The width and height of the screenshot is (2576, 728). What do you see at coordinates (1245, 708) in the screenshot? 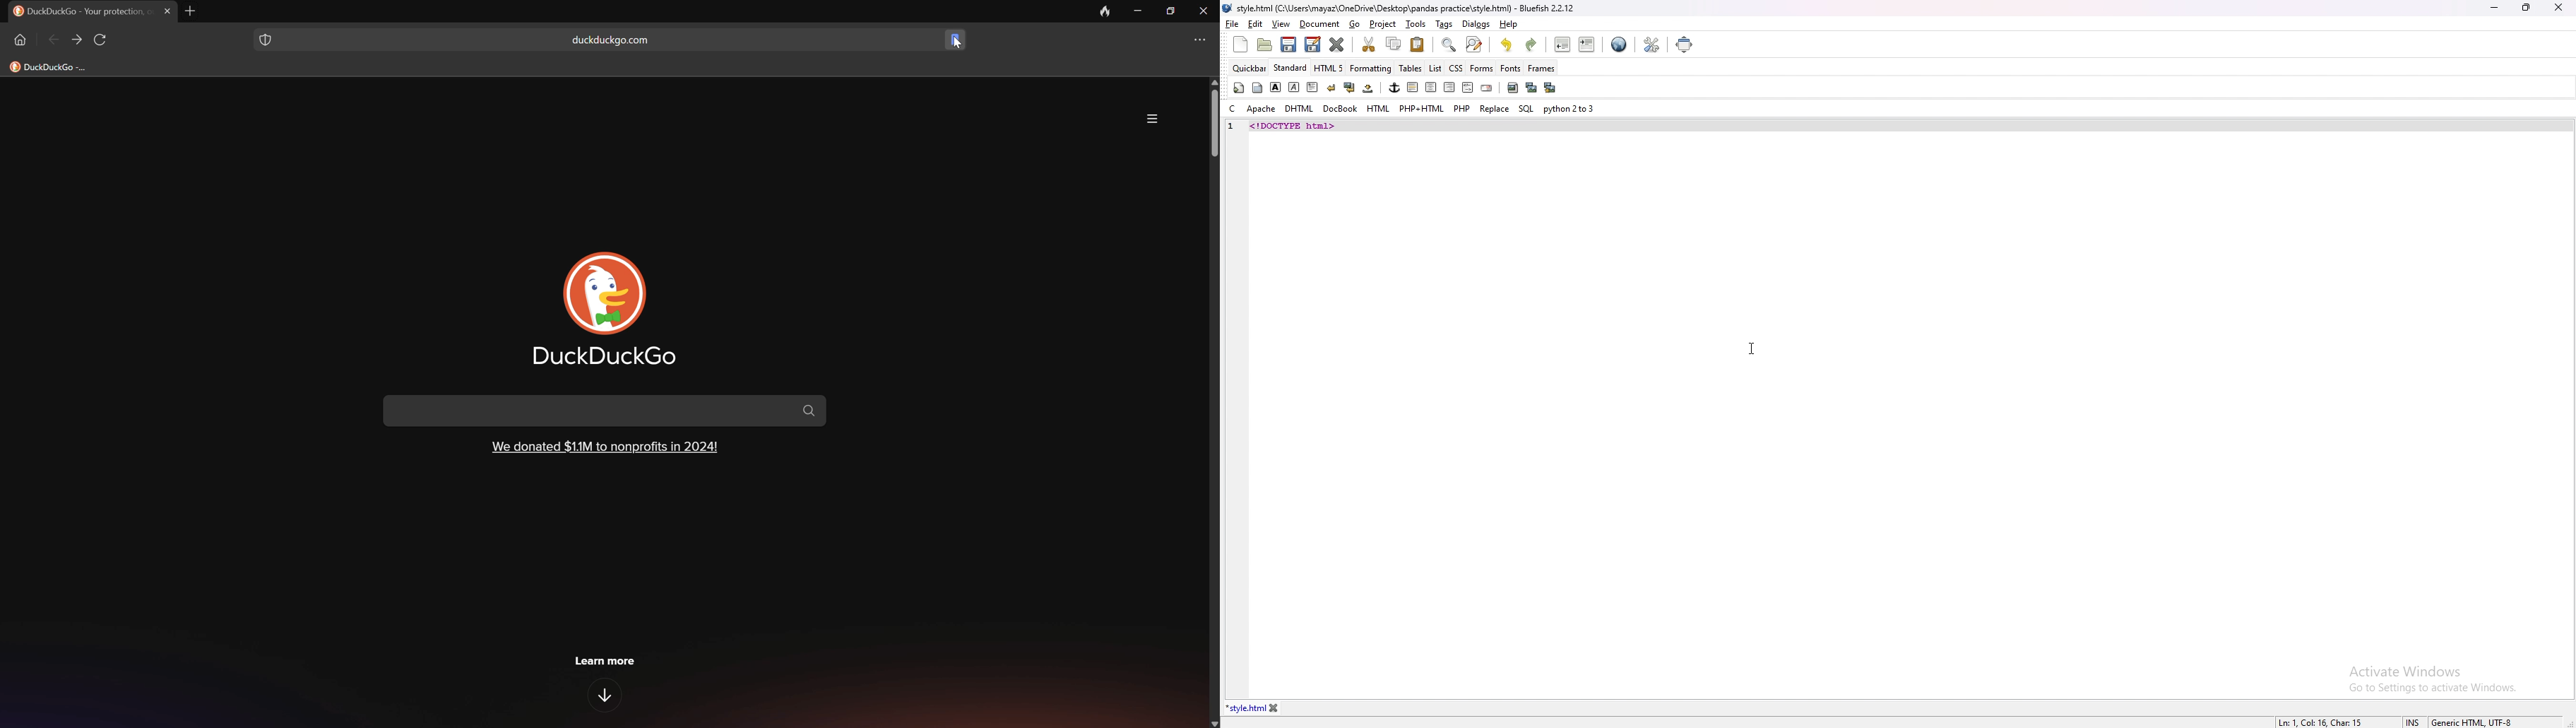
I see `tab` at bounding box center [1245, 708].